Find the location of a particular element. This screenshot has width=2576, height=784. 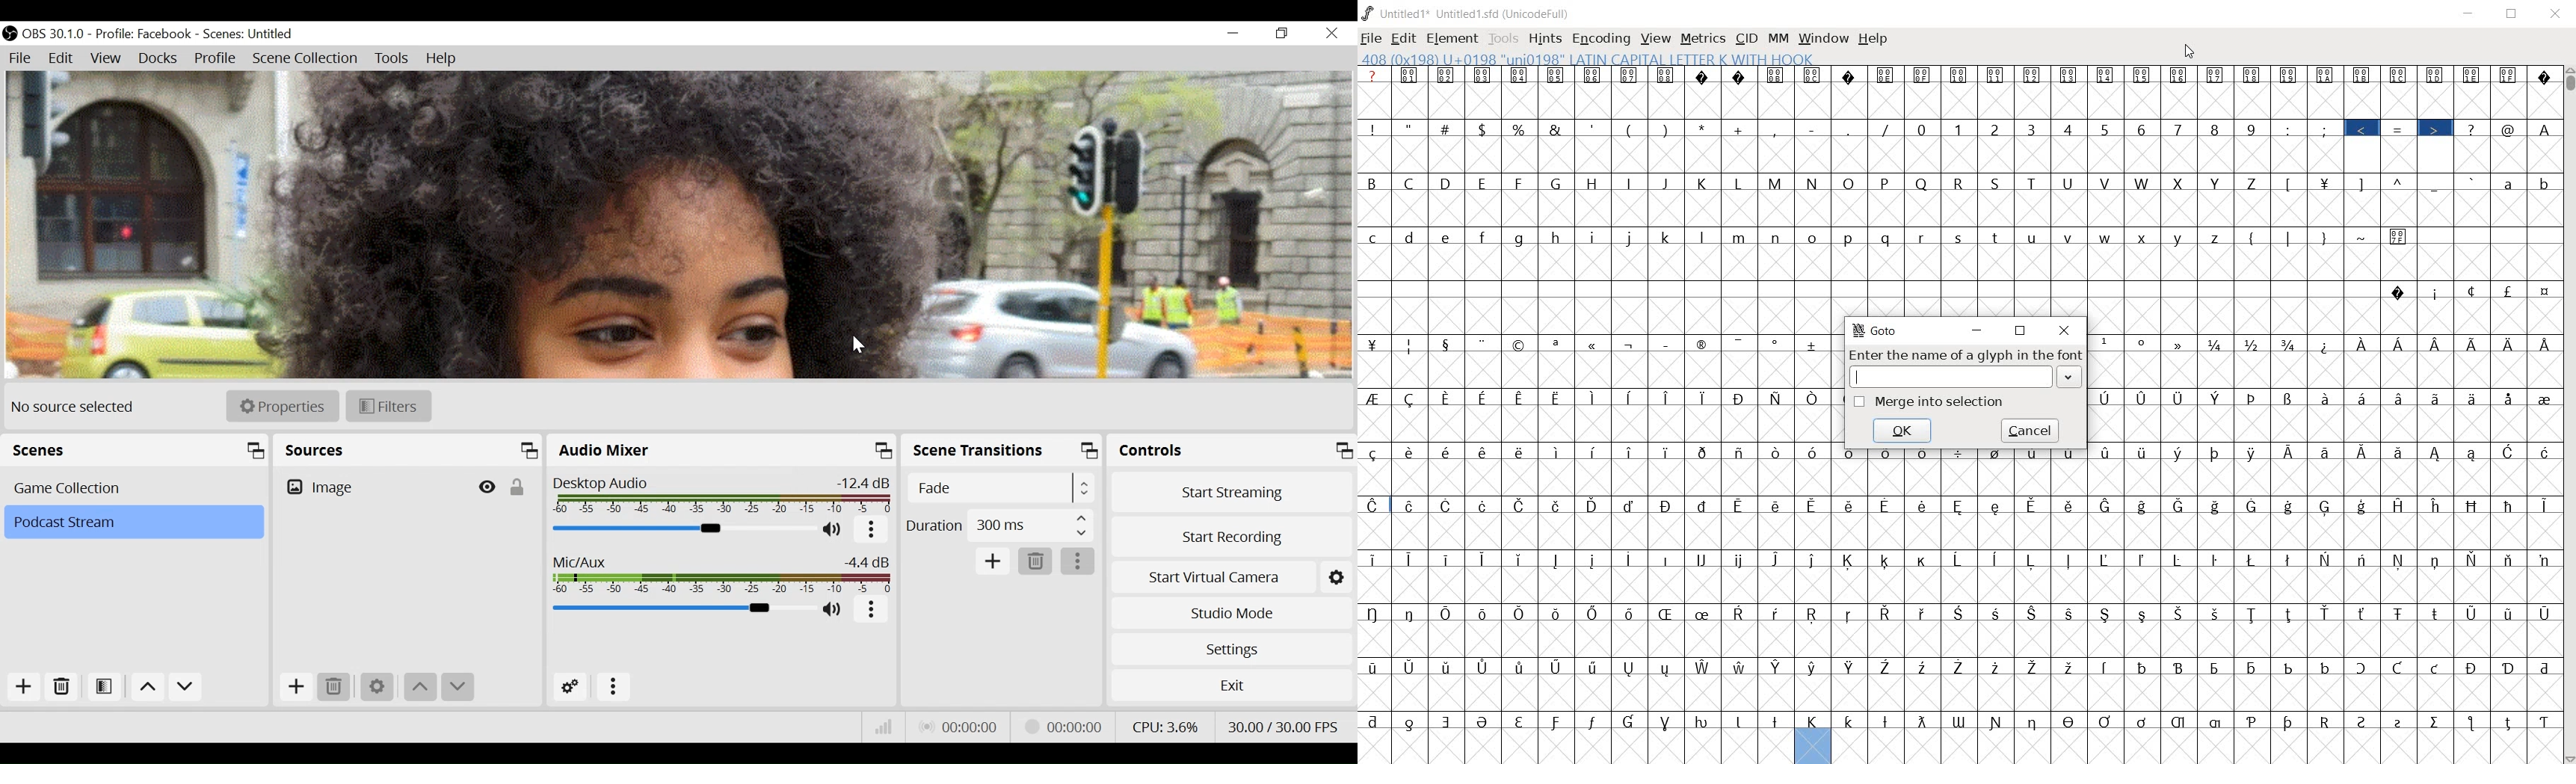

encoding is located at coordinates (1601, 39).